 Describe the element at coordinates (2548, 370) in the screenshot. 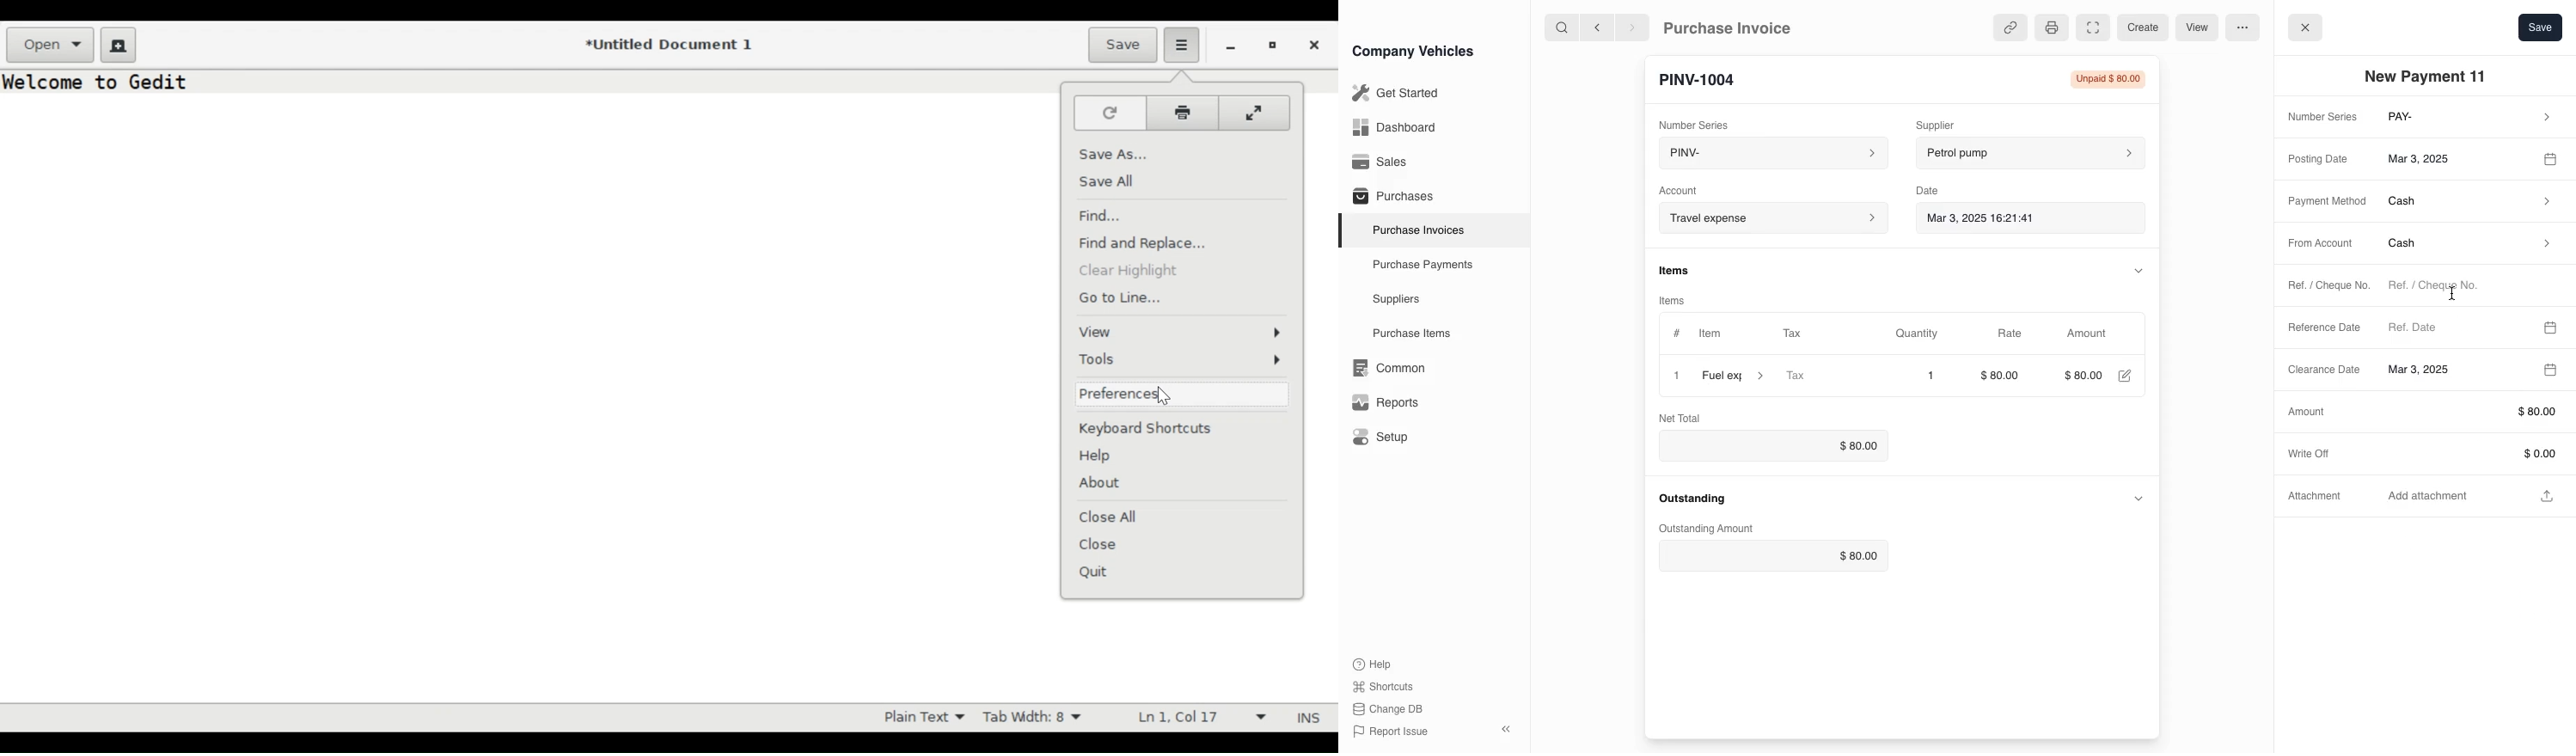

I see `calender` at that location.